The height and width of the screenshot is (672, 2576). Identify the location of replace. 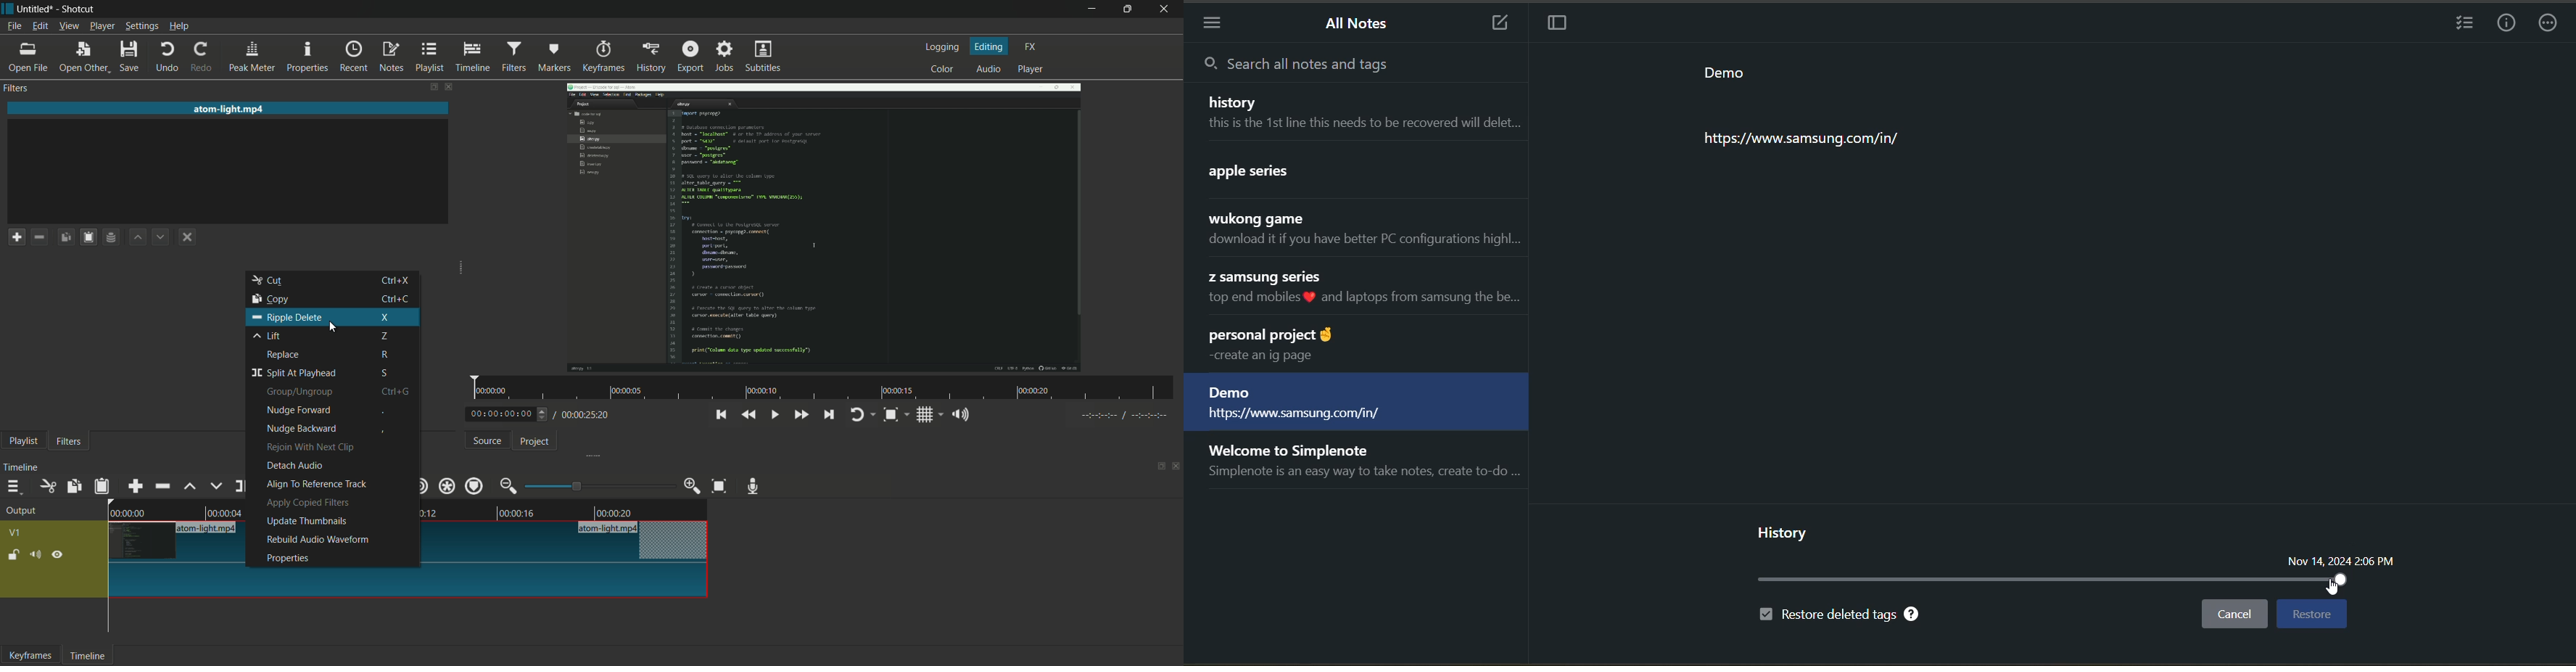
(330, 355).